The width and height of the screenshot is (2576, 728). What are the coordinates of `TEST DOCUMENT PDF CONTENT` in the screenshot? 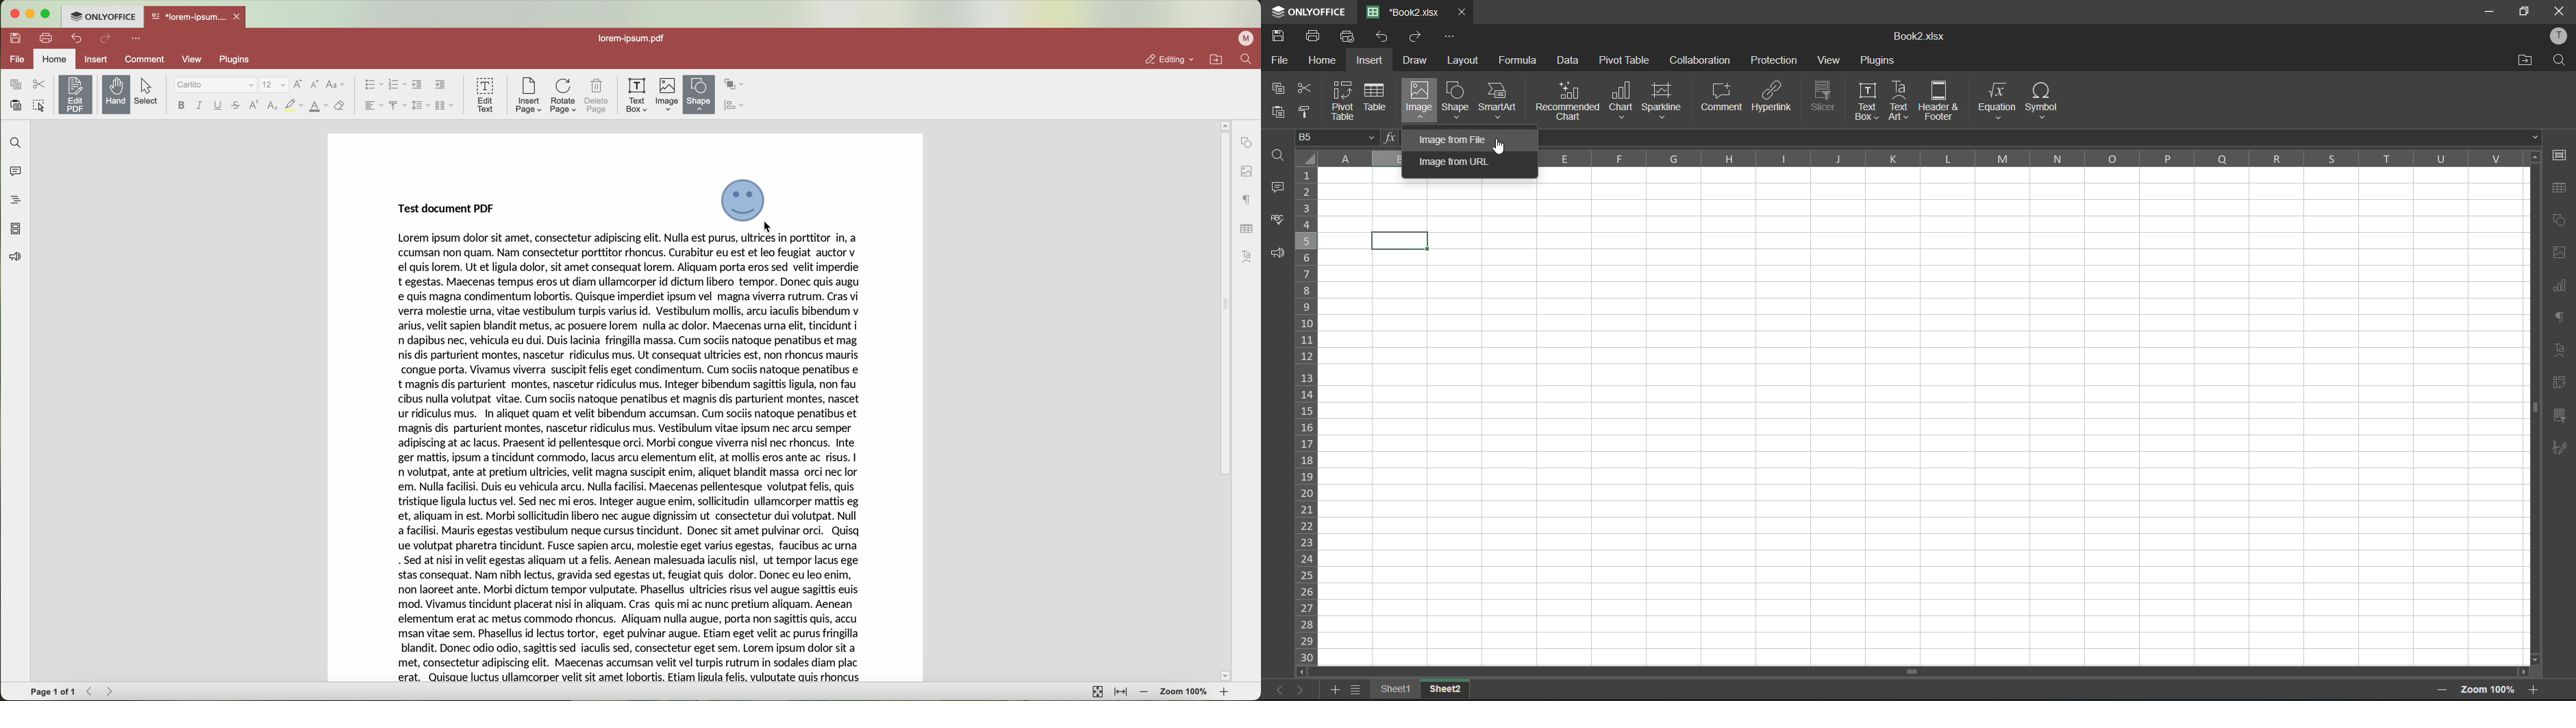 It's located at (624, 457).